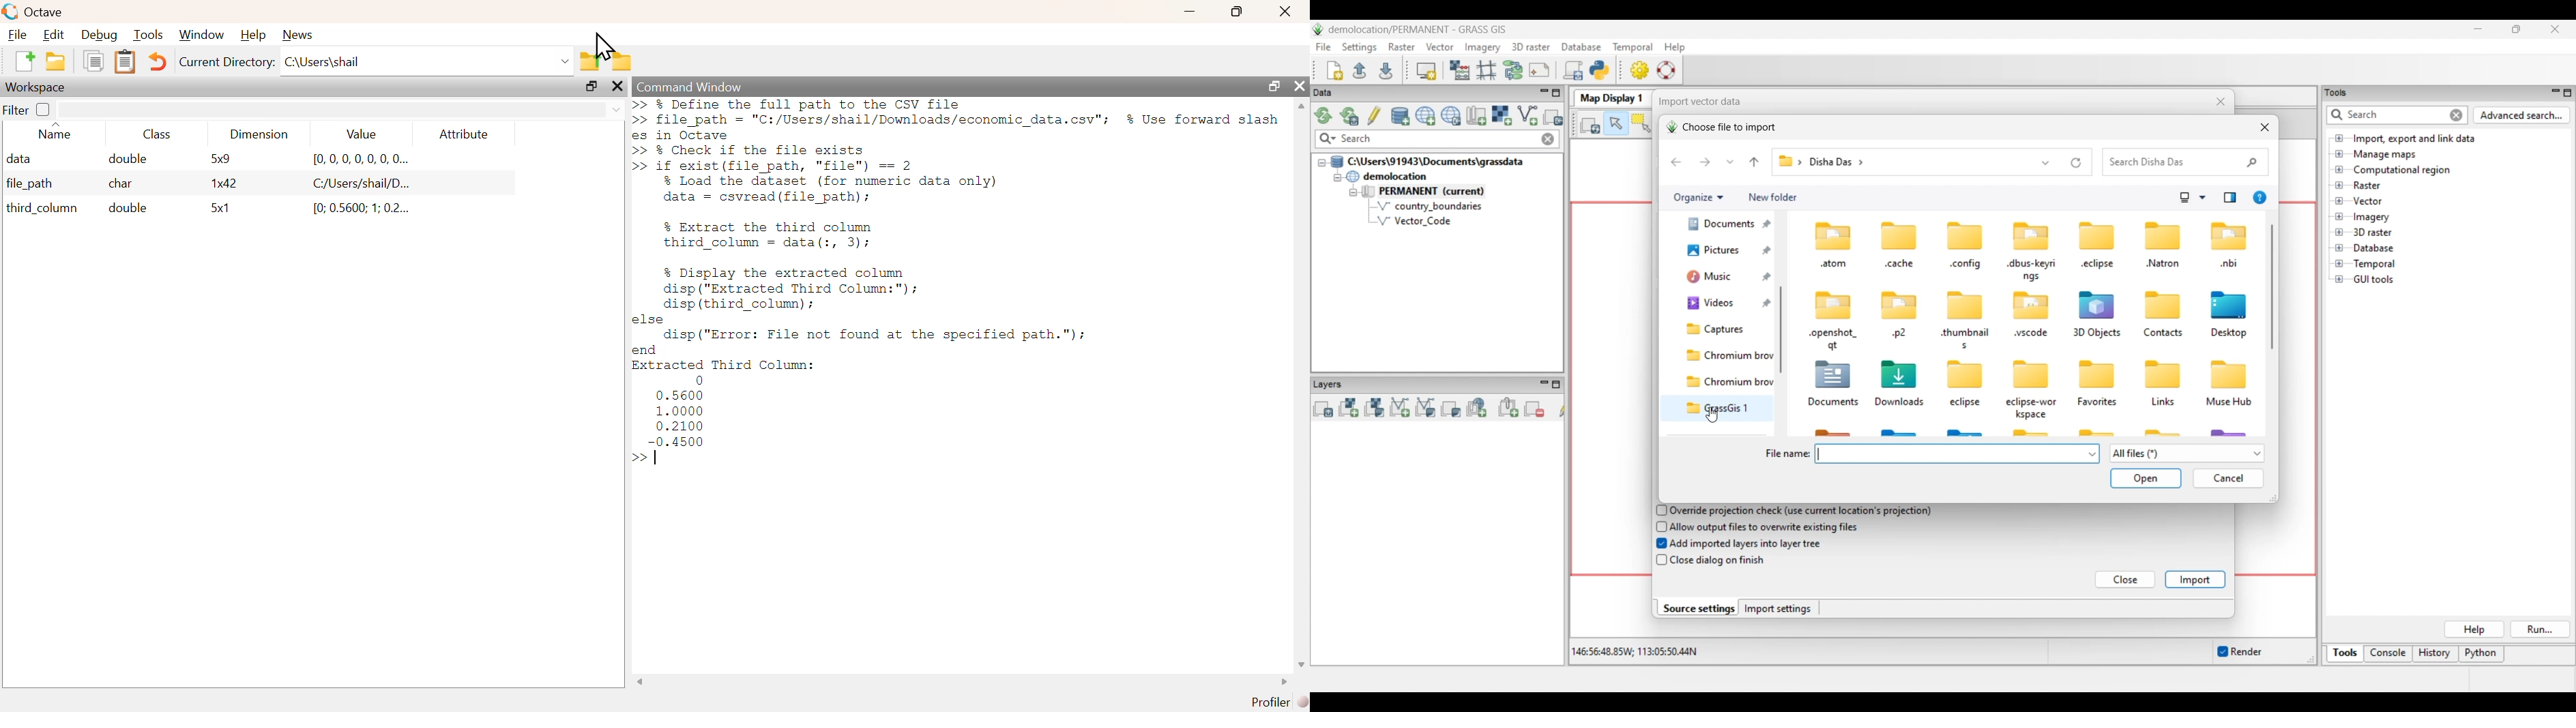 This screenshot has height=728, width=2576. Describe the element at coordinates (611, 47) in the screenshot. I see `cursor` at that location.